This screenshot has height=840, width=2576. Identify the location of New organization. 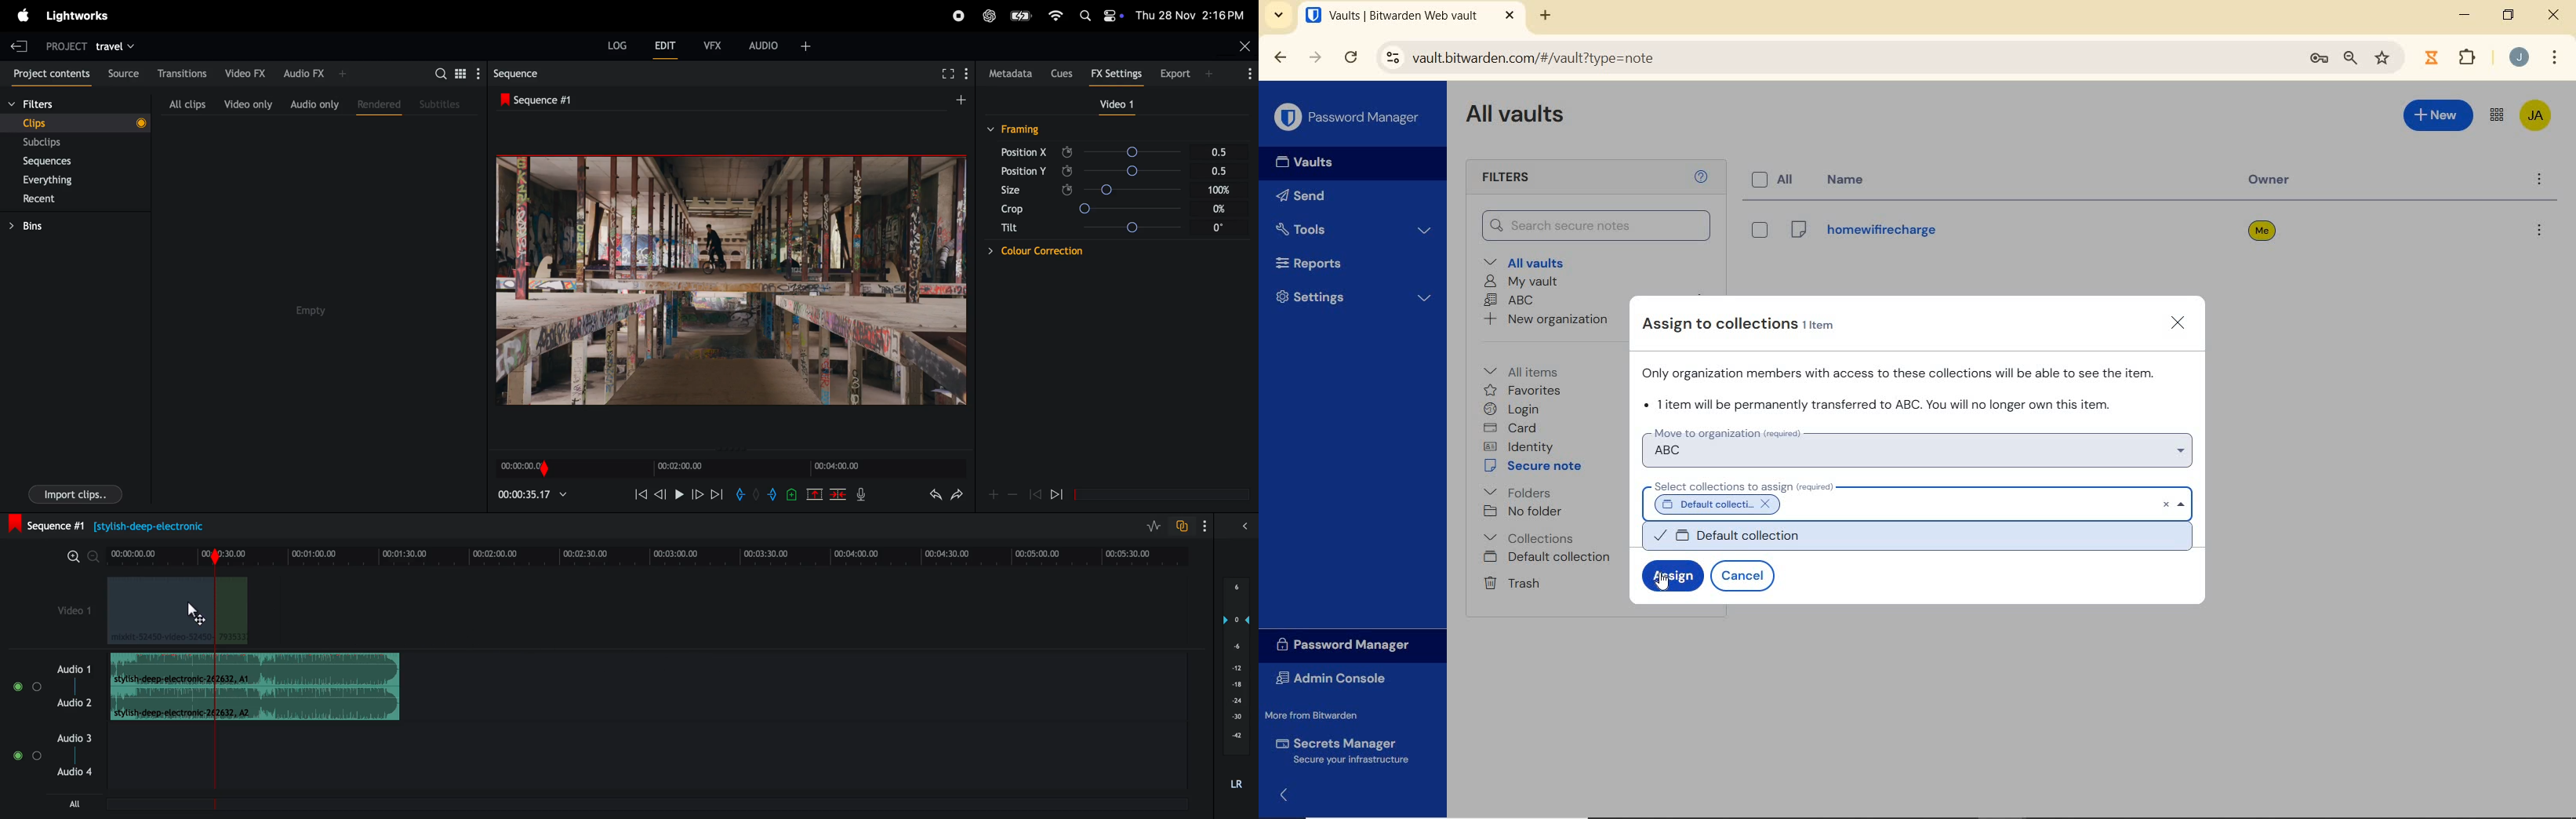
(1547, 318).